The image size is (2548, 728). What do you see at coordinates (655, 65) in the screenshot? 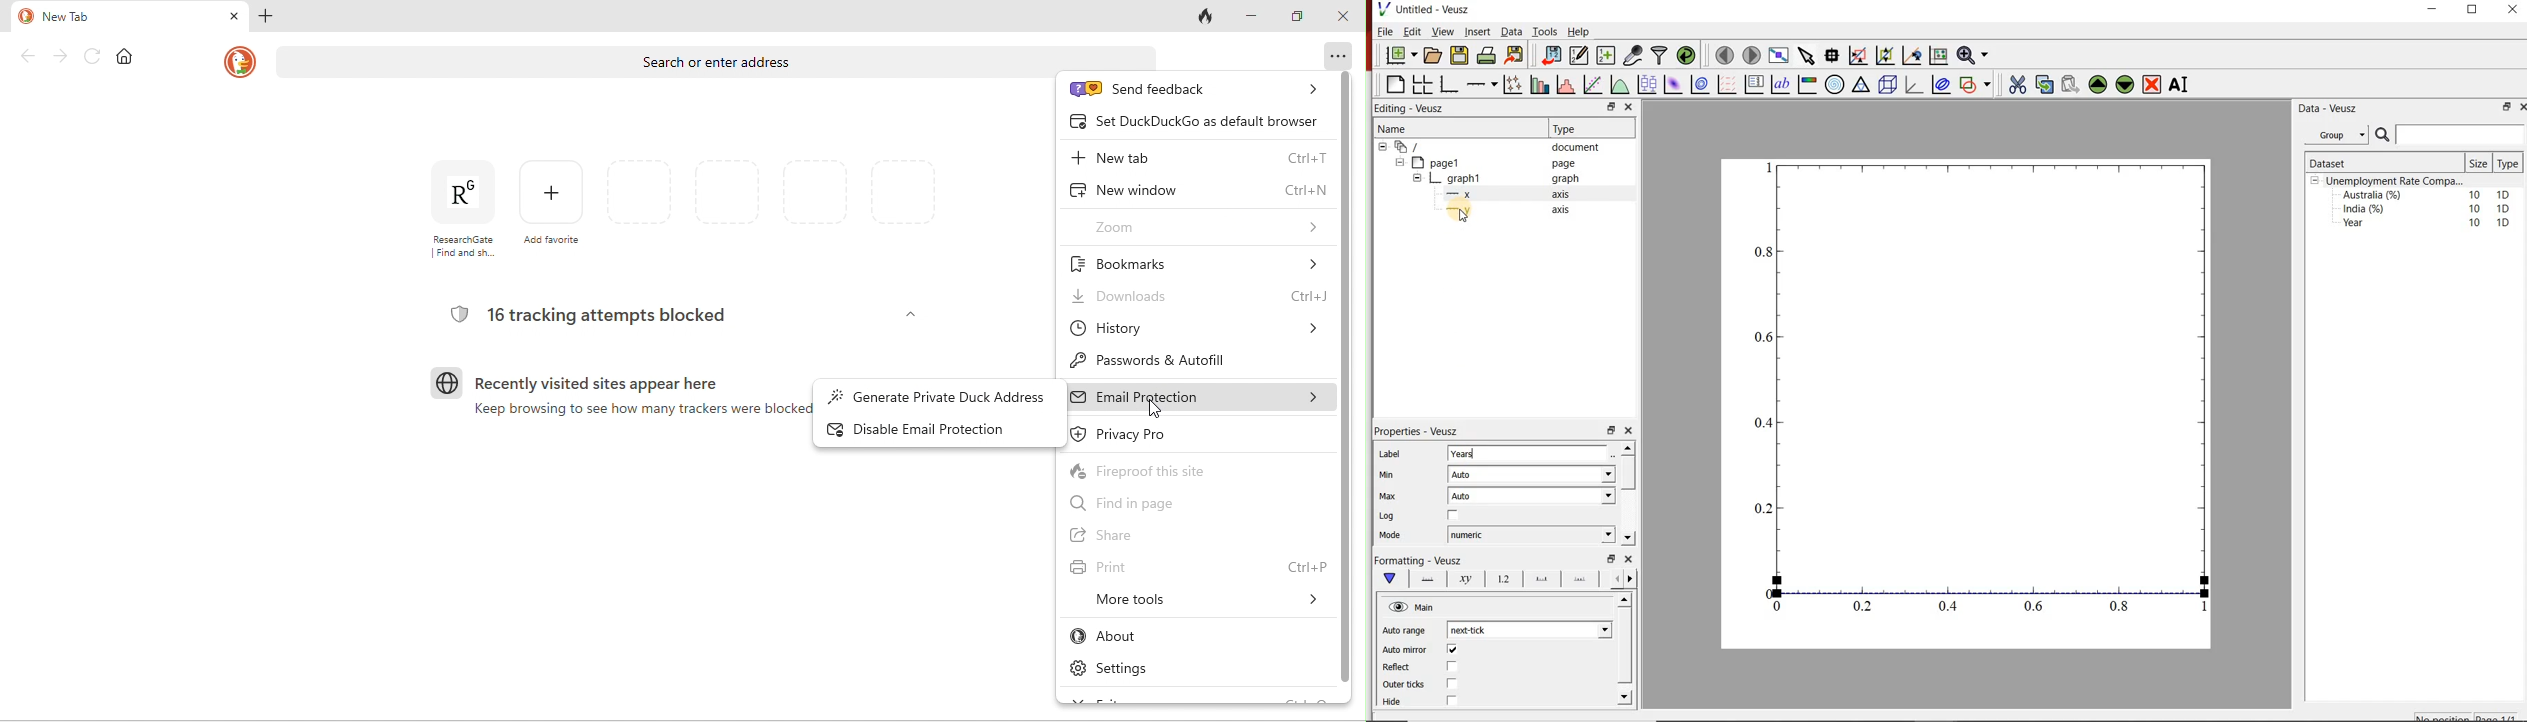
I see `search bar` at bounding box center [655, 65].